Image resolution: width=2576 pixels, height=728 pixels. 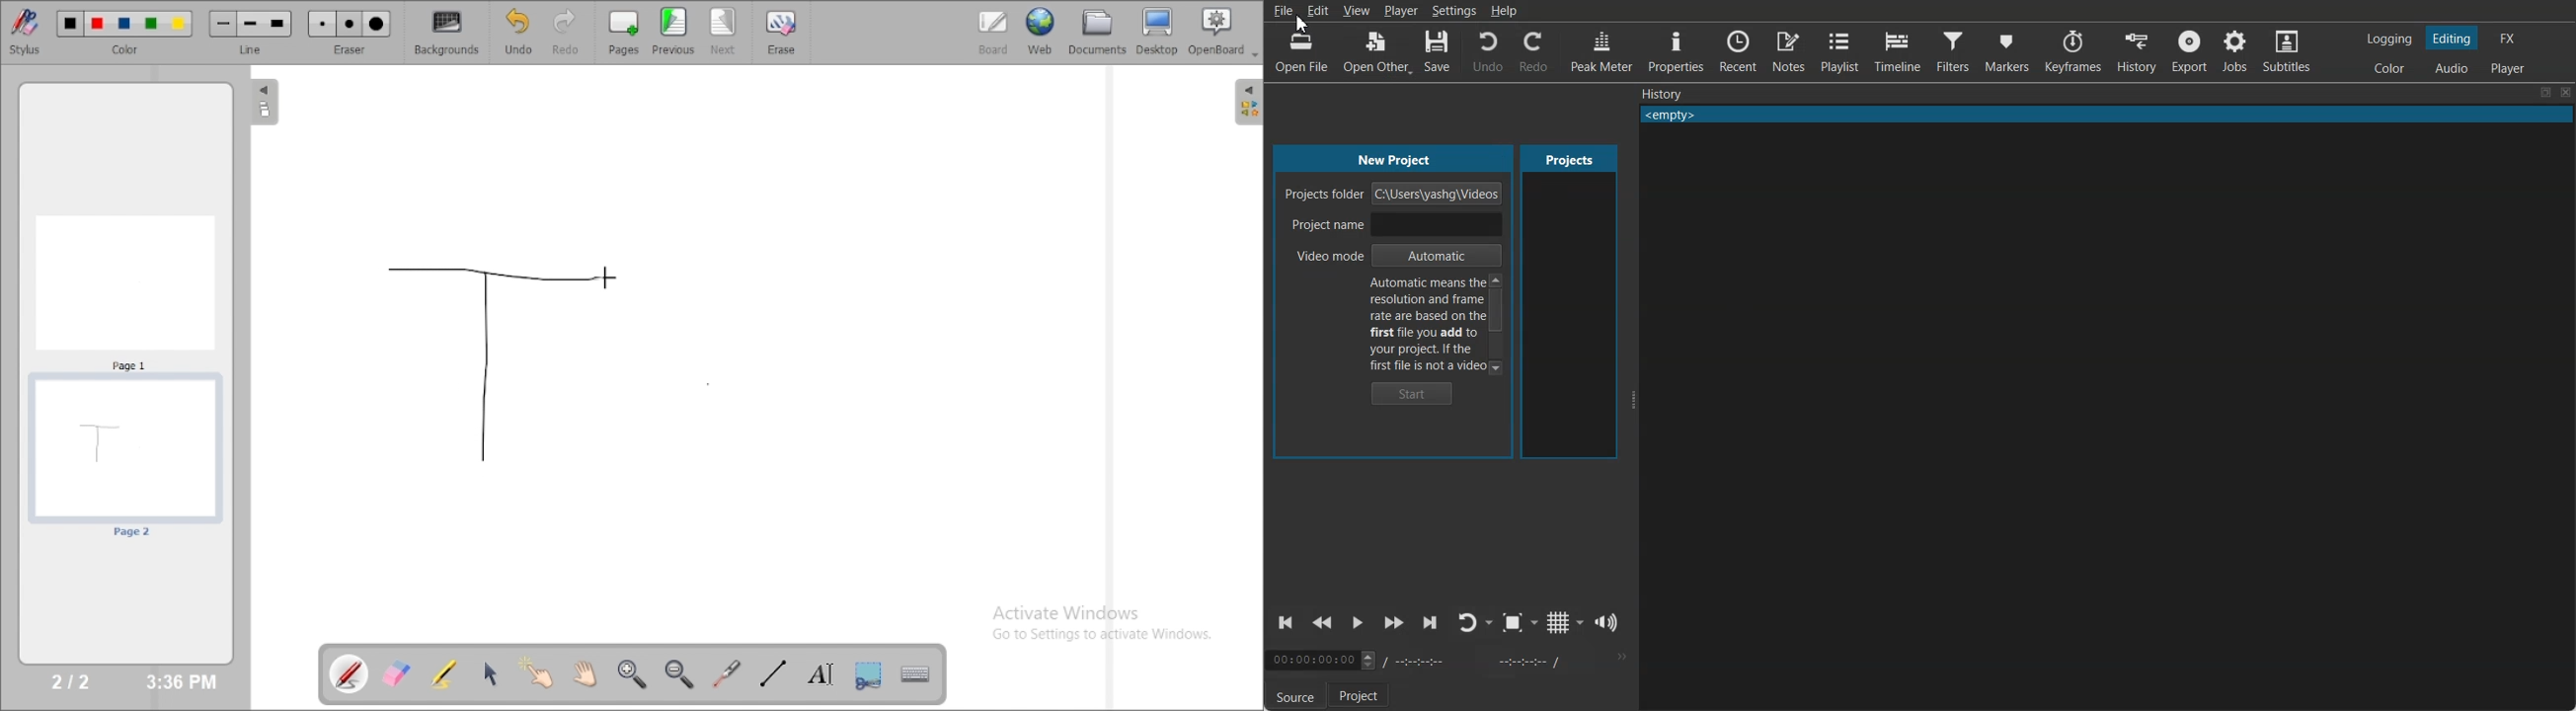 What do you see at coordinates (351, 673) in the screenshot?
I see `annotate document` at bounding box center [351, 673].